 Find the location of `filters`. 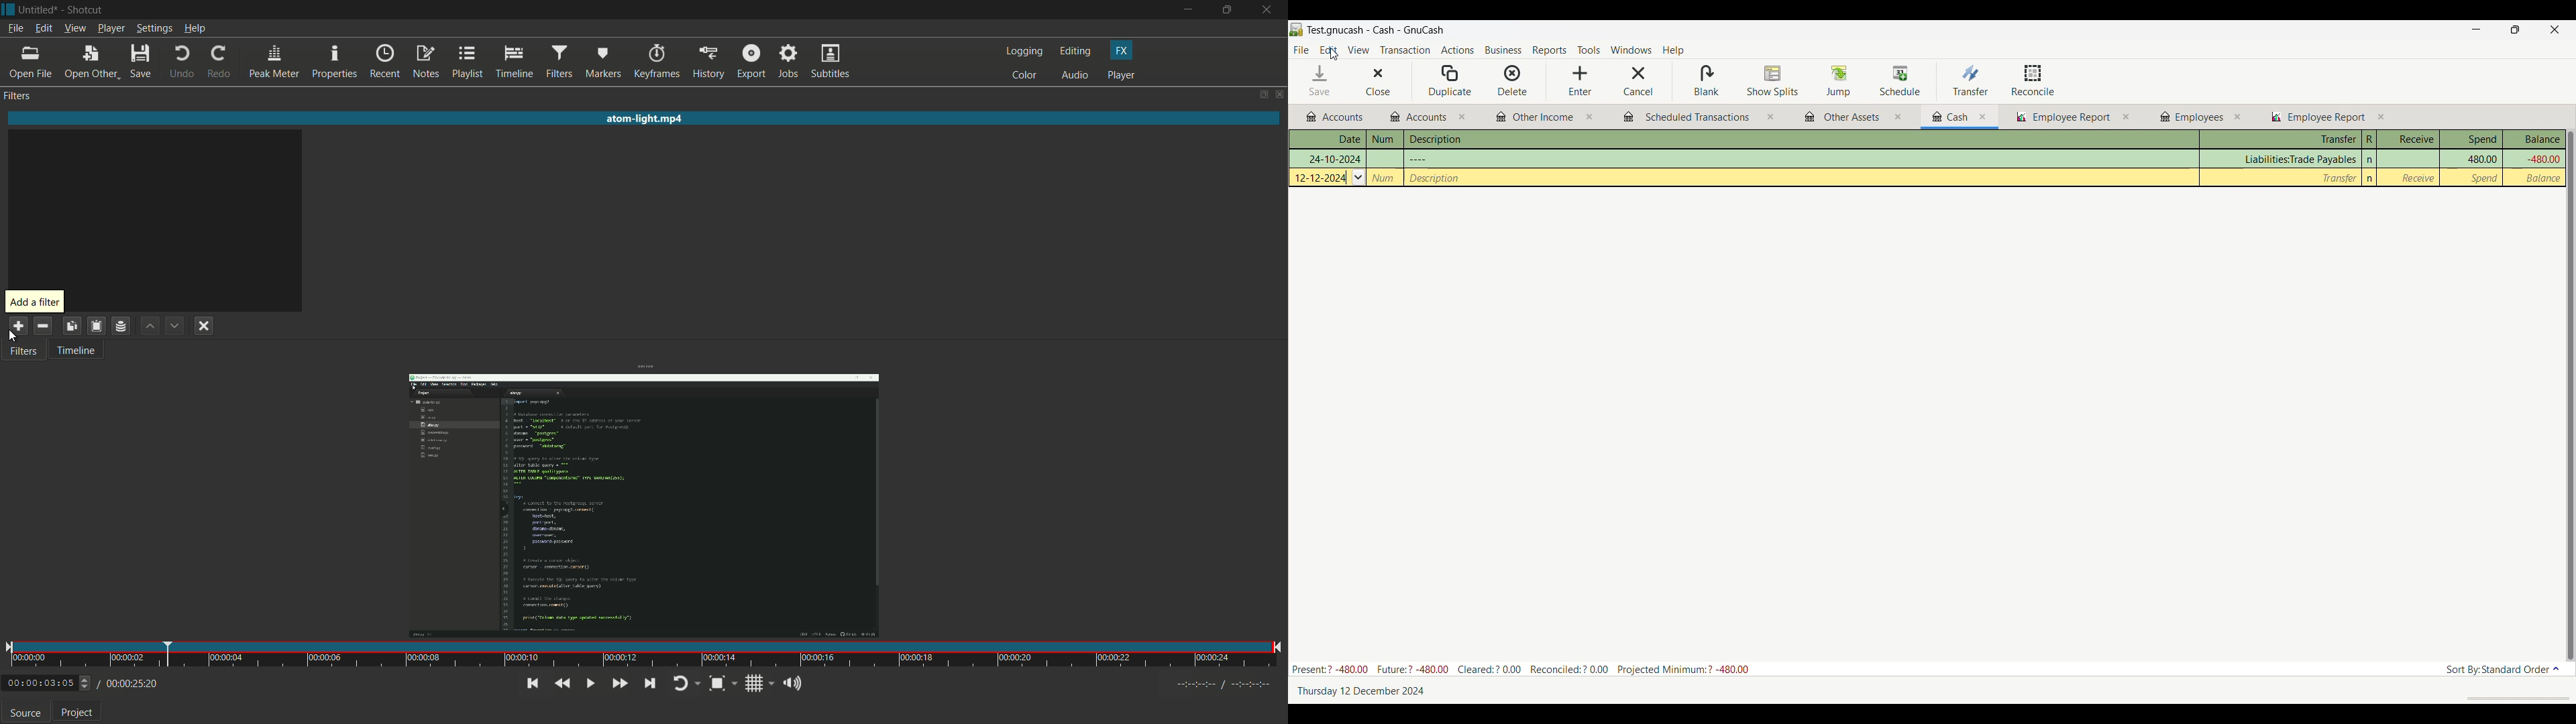

filters is located at coordinates (25, 353).